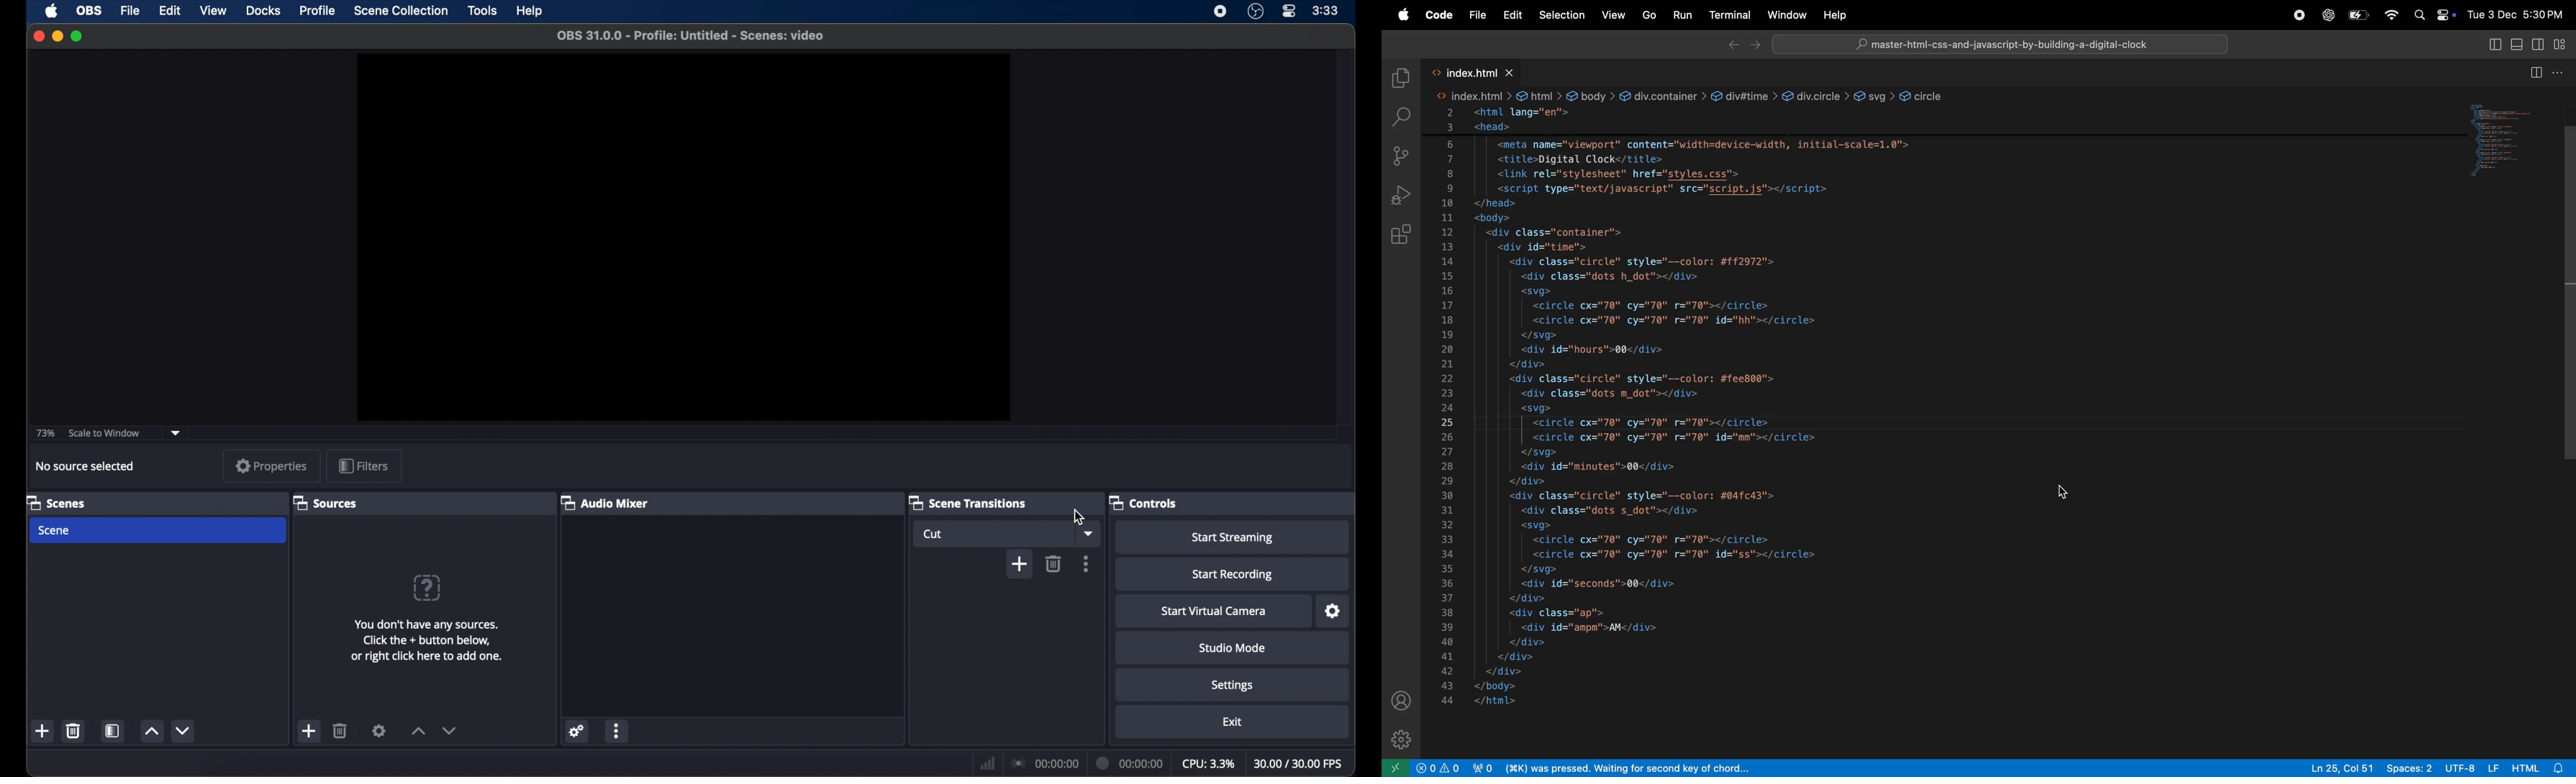  Describe the element at coordinates (1235, 686) in the screenshot. I see `settings` at that location.